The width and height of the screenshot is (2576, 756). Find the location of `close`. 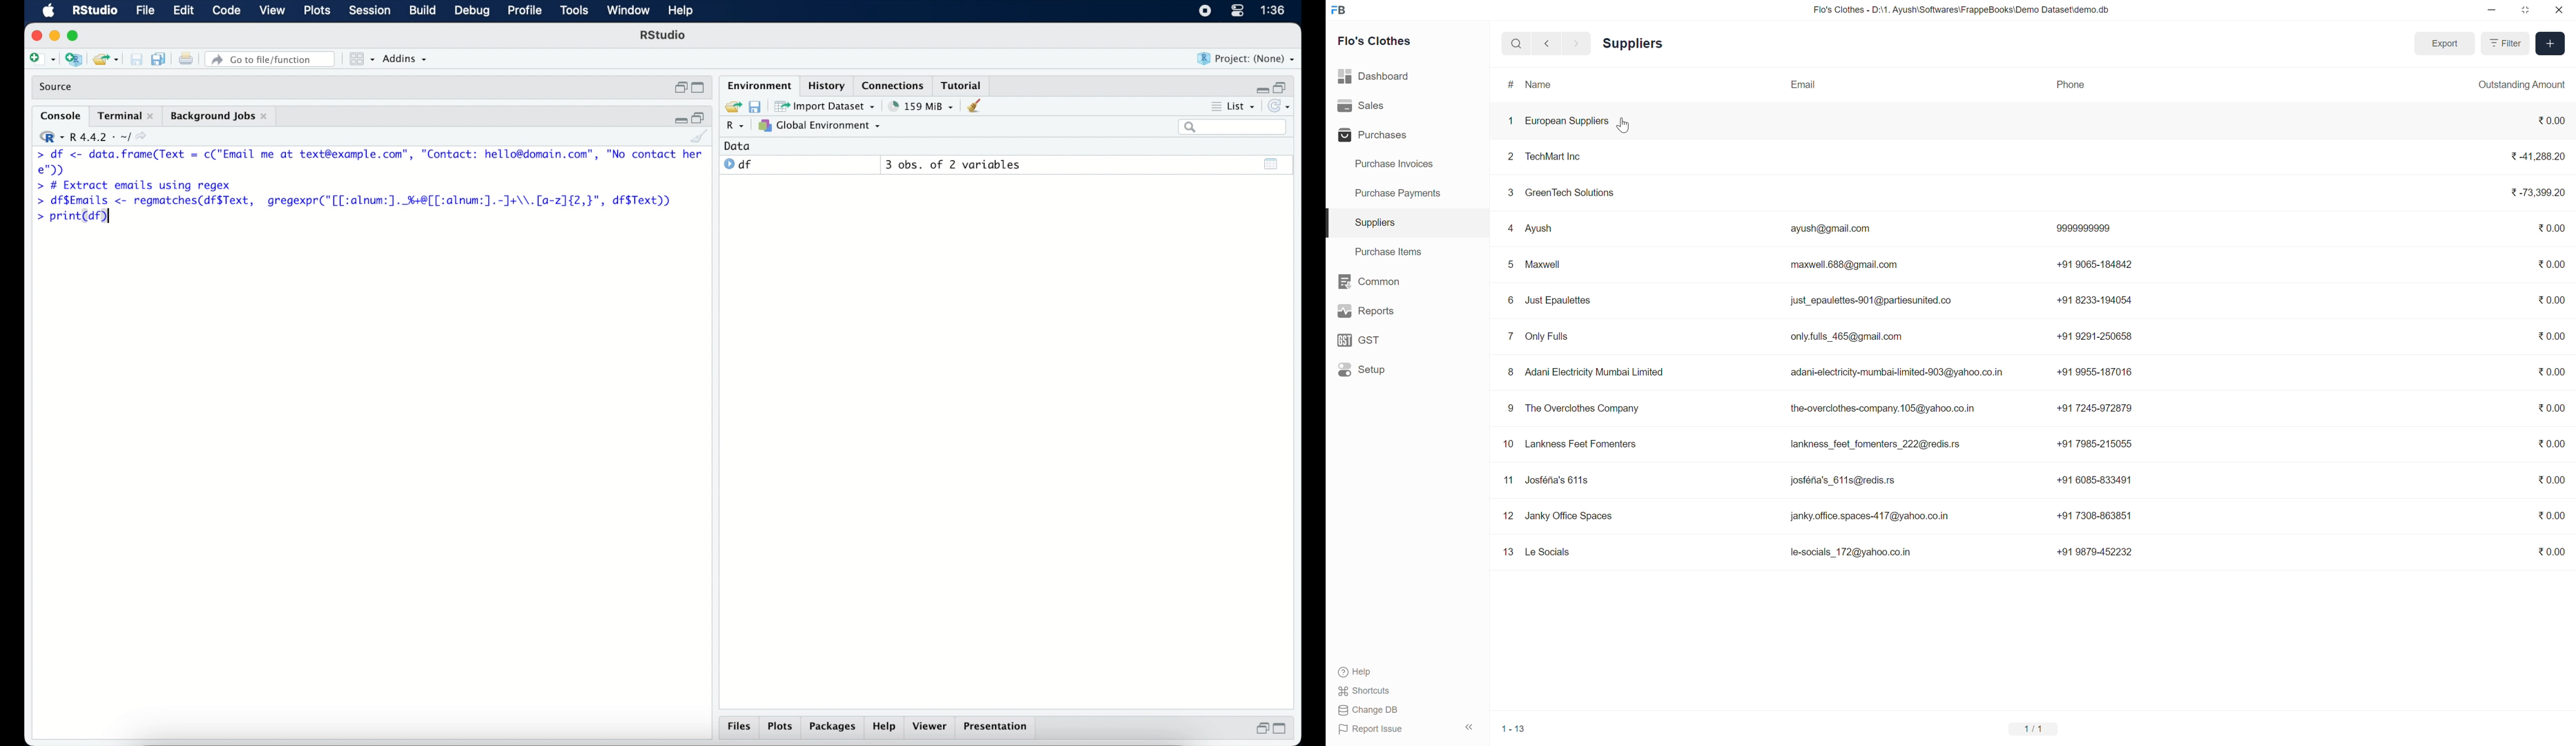

close is located at coordinates (34, 34).